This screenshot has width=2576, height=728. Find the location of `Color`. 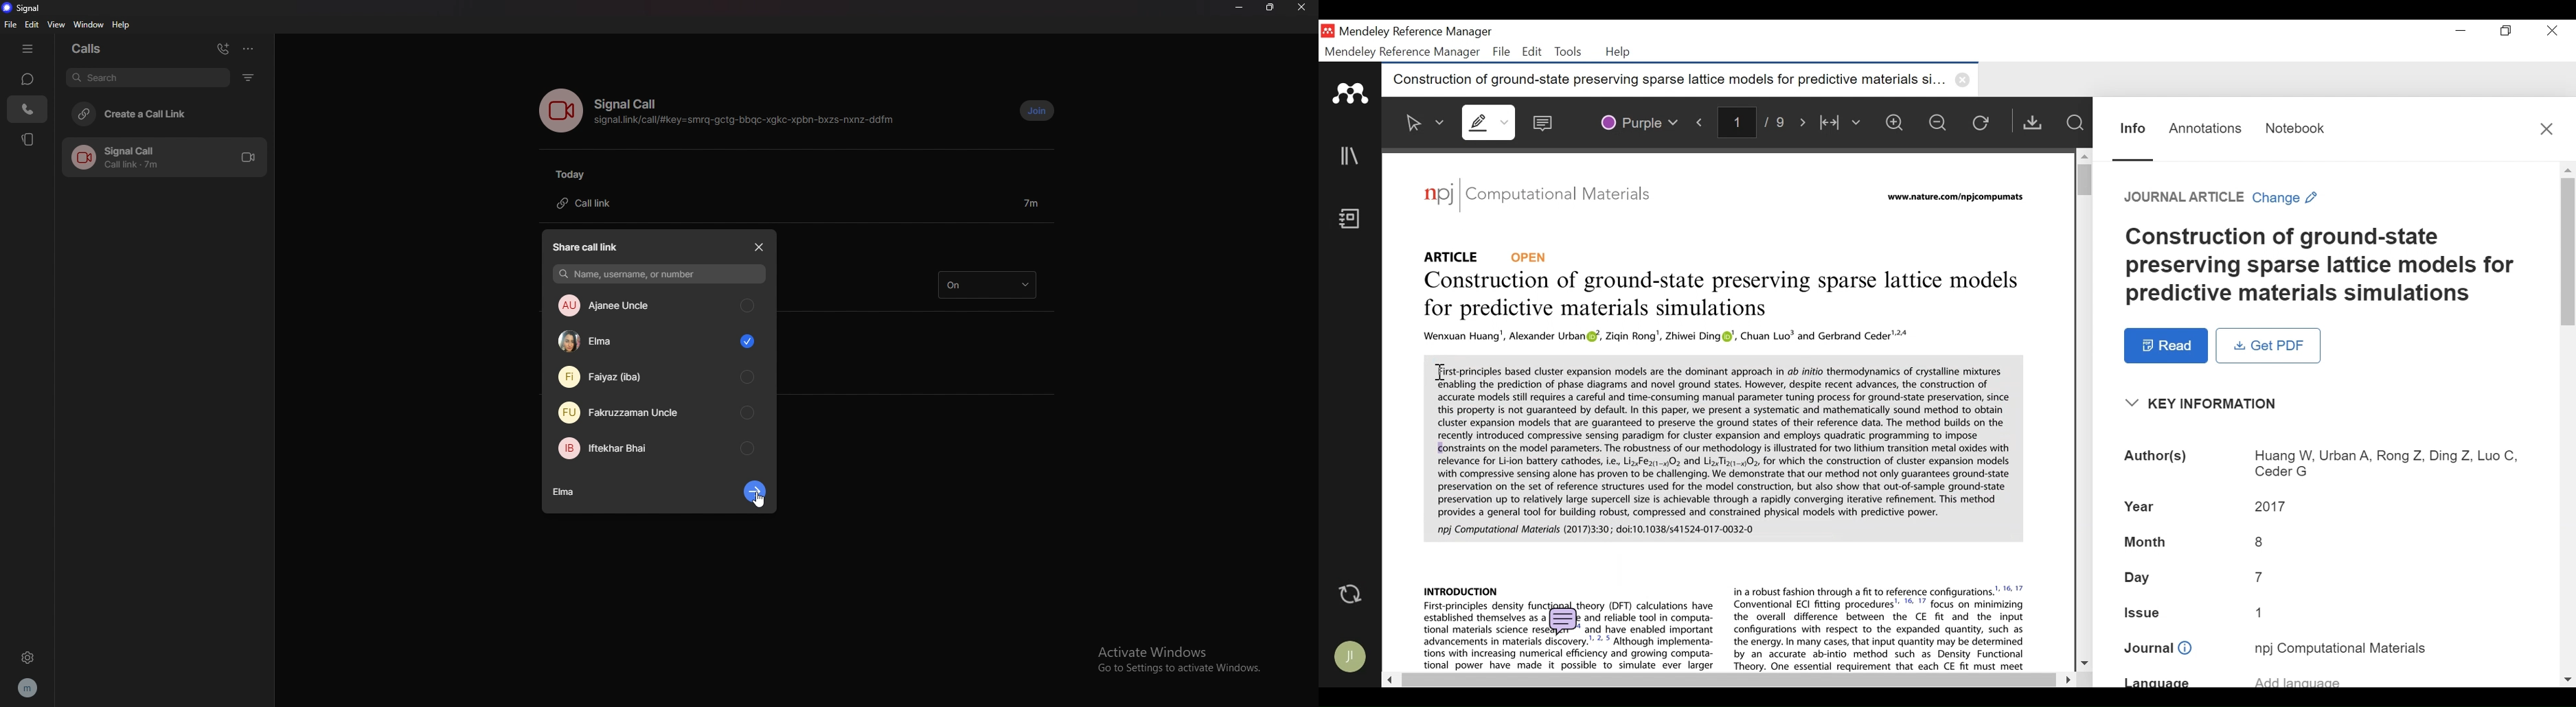

Color is located at coordinates (1638, 120).